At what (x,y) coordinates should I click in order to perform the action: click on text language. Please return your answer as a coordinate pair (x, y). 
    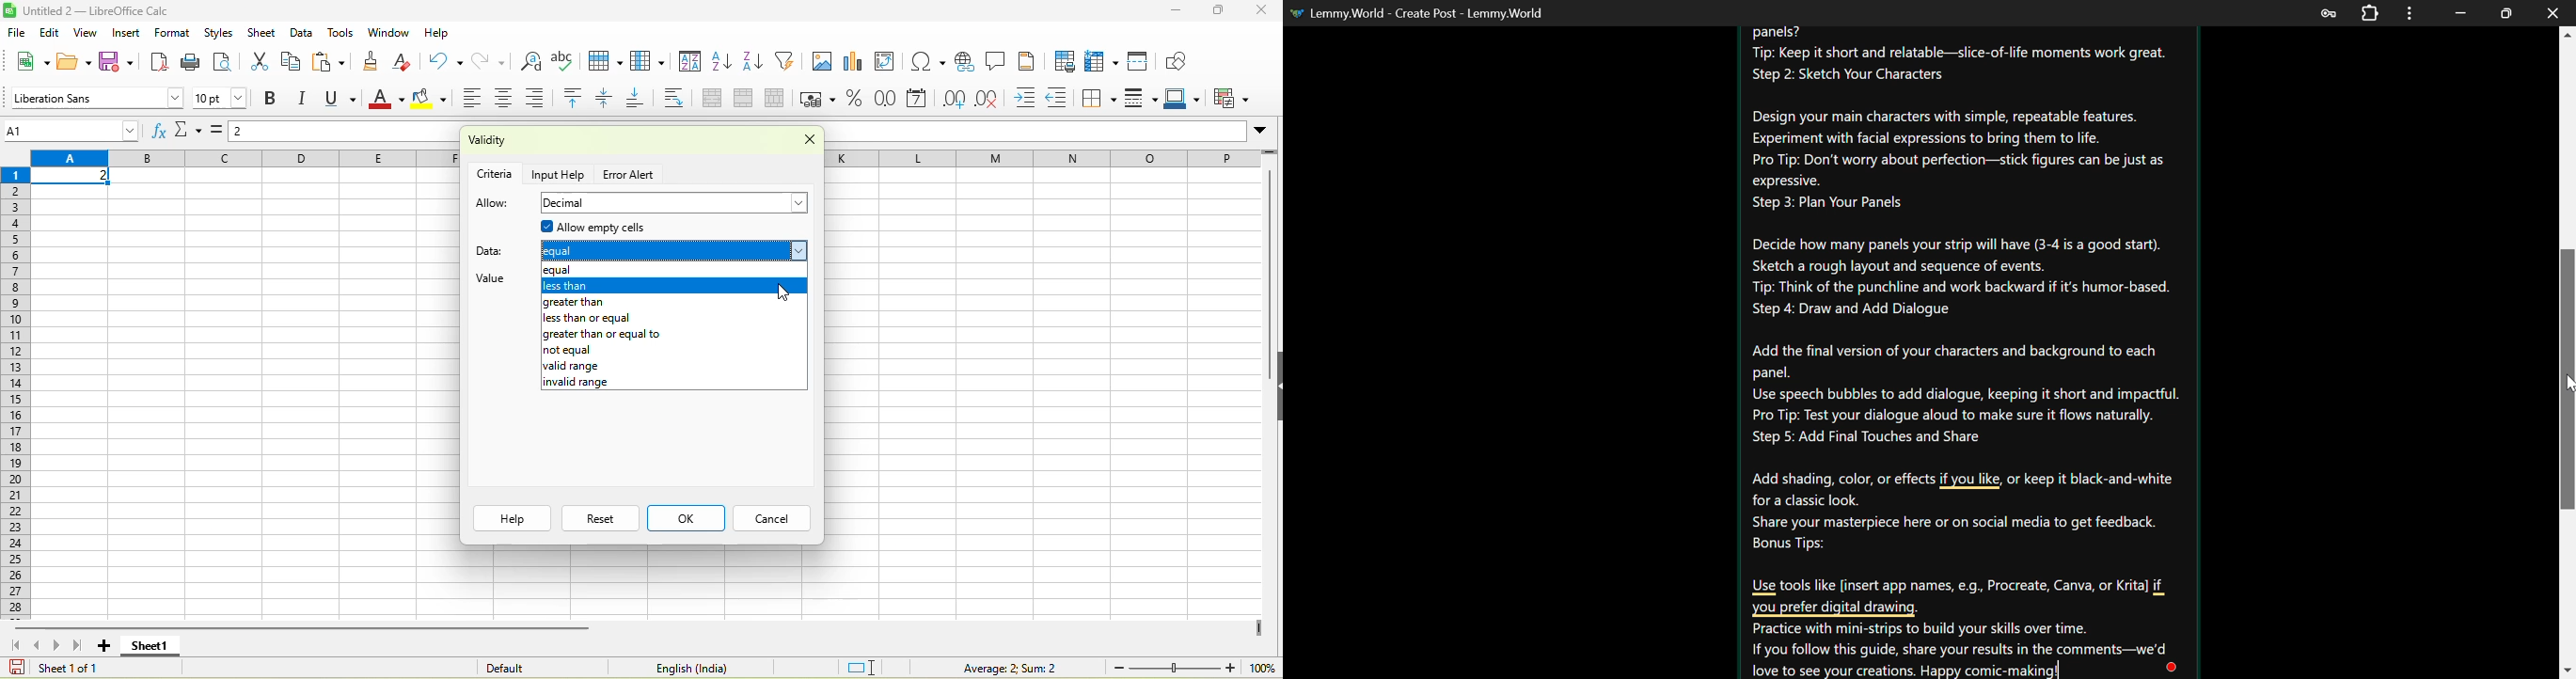
    Looking at the image, I should click on (687, 668).